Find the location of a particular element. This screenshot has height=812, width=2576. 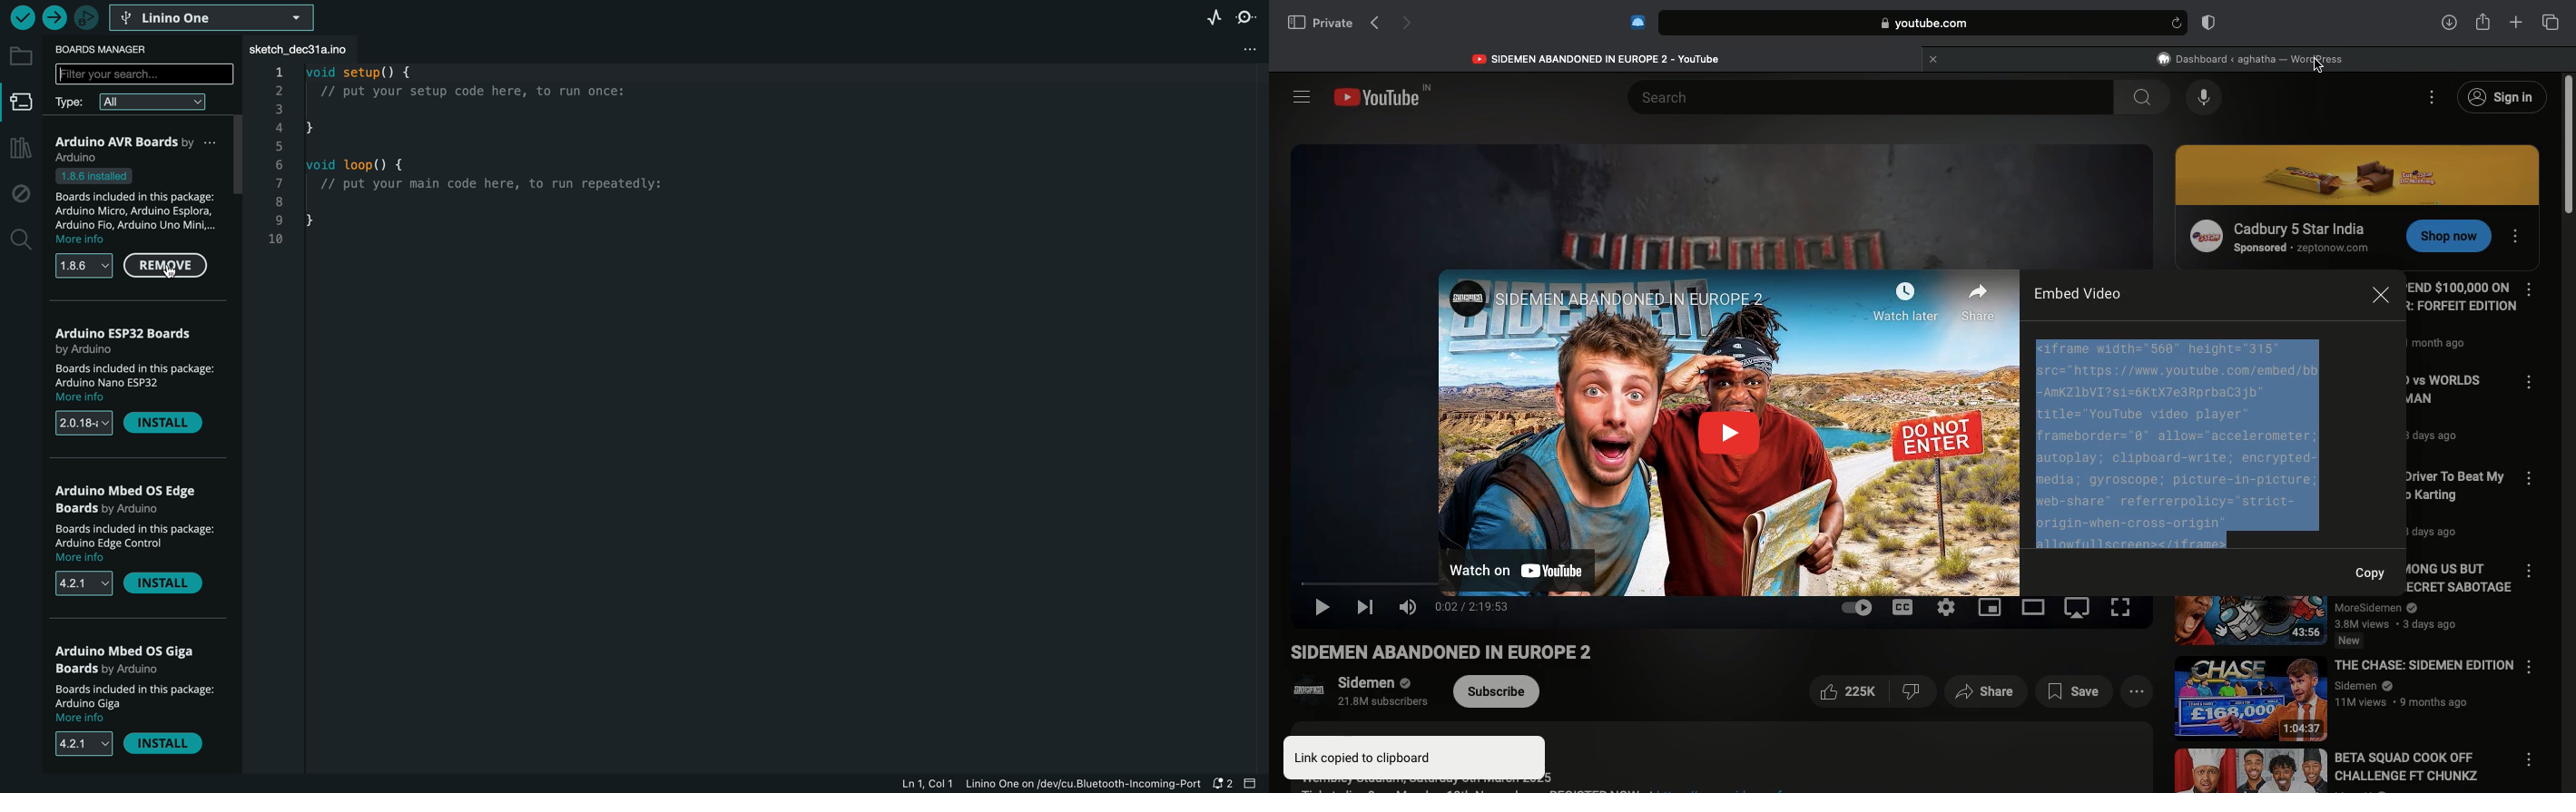

Next video is located at coordinates (1368, 608).